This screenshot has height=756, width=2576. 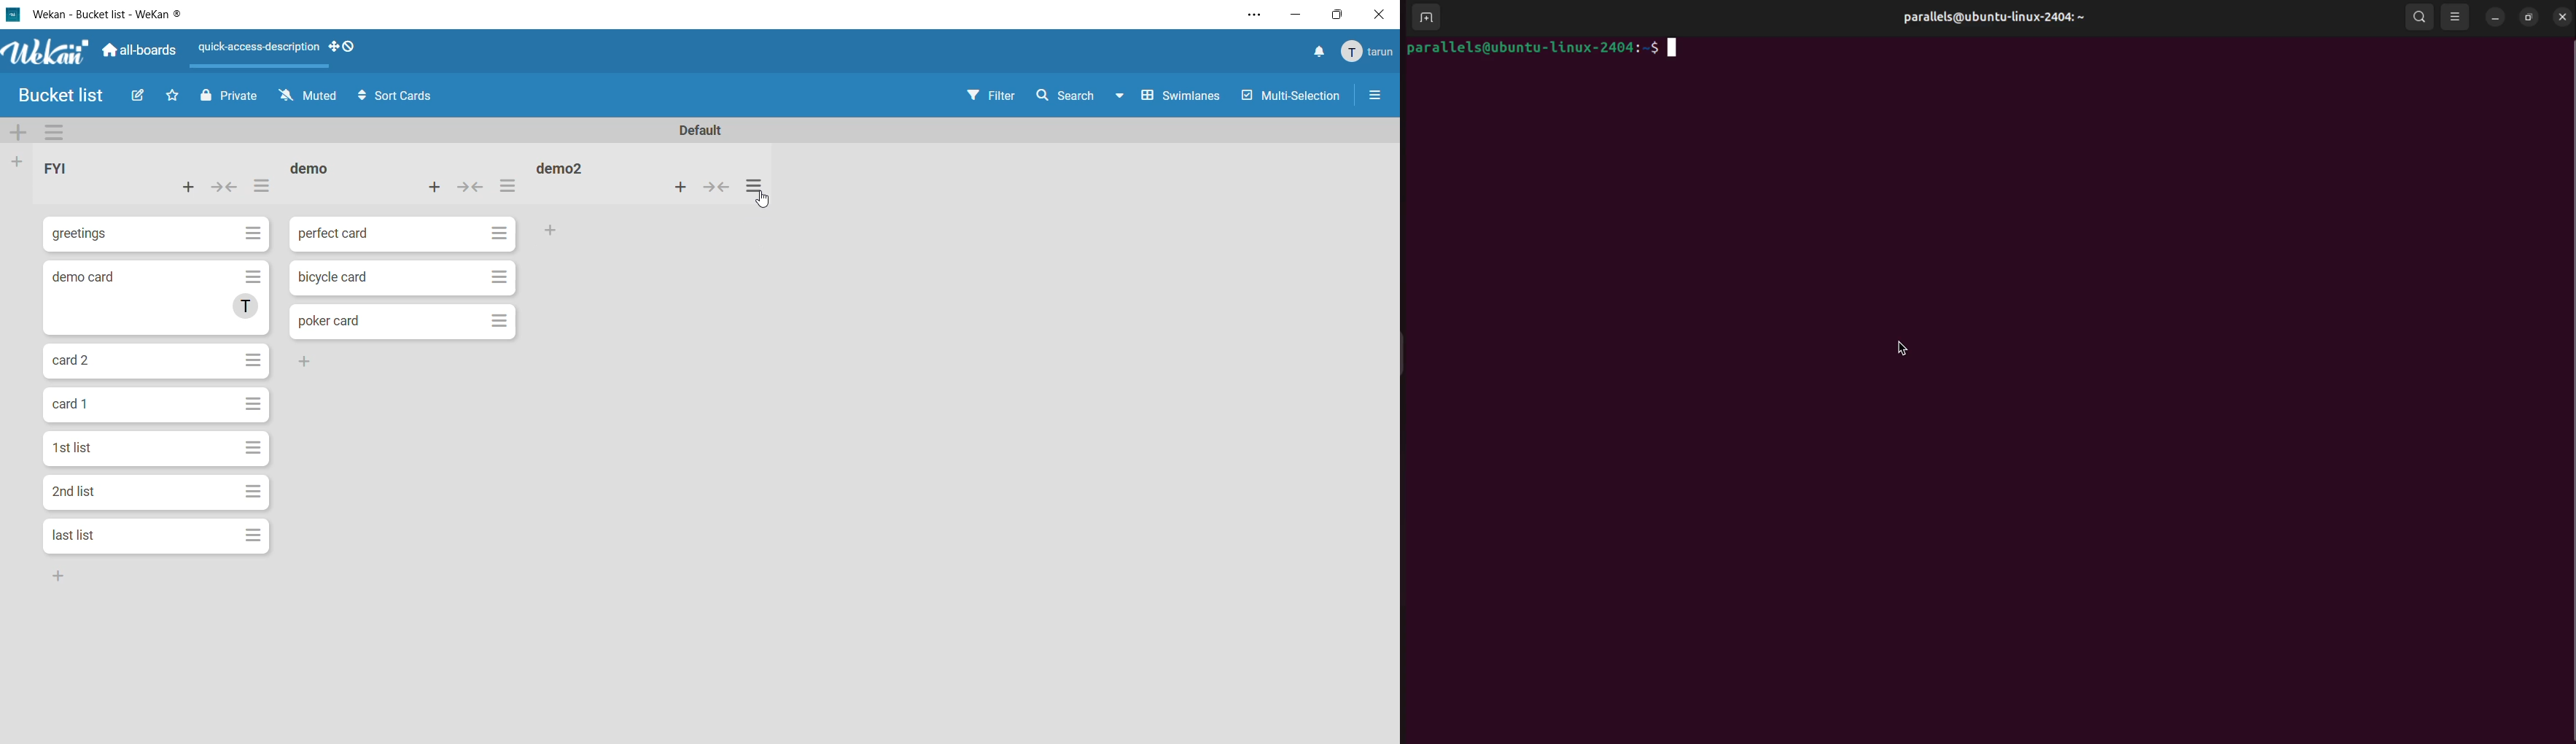 What do you see at coordinates (1291, 15) in the screenshot?
I see `minimize` at bounding box center [1291, 15].